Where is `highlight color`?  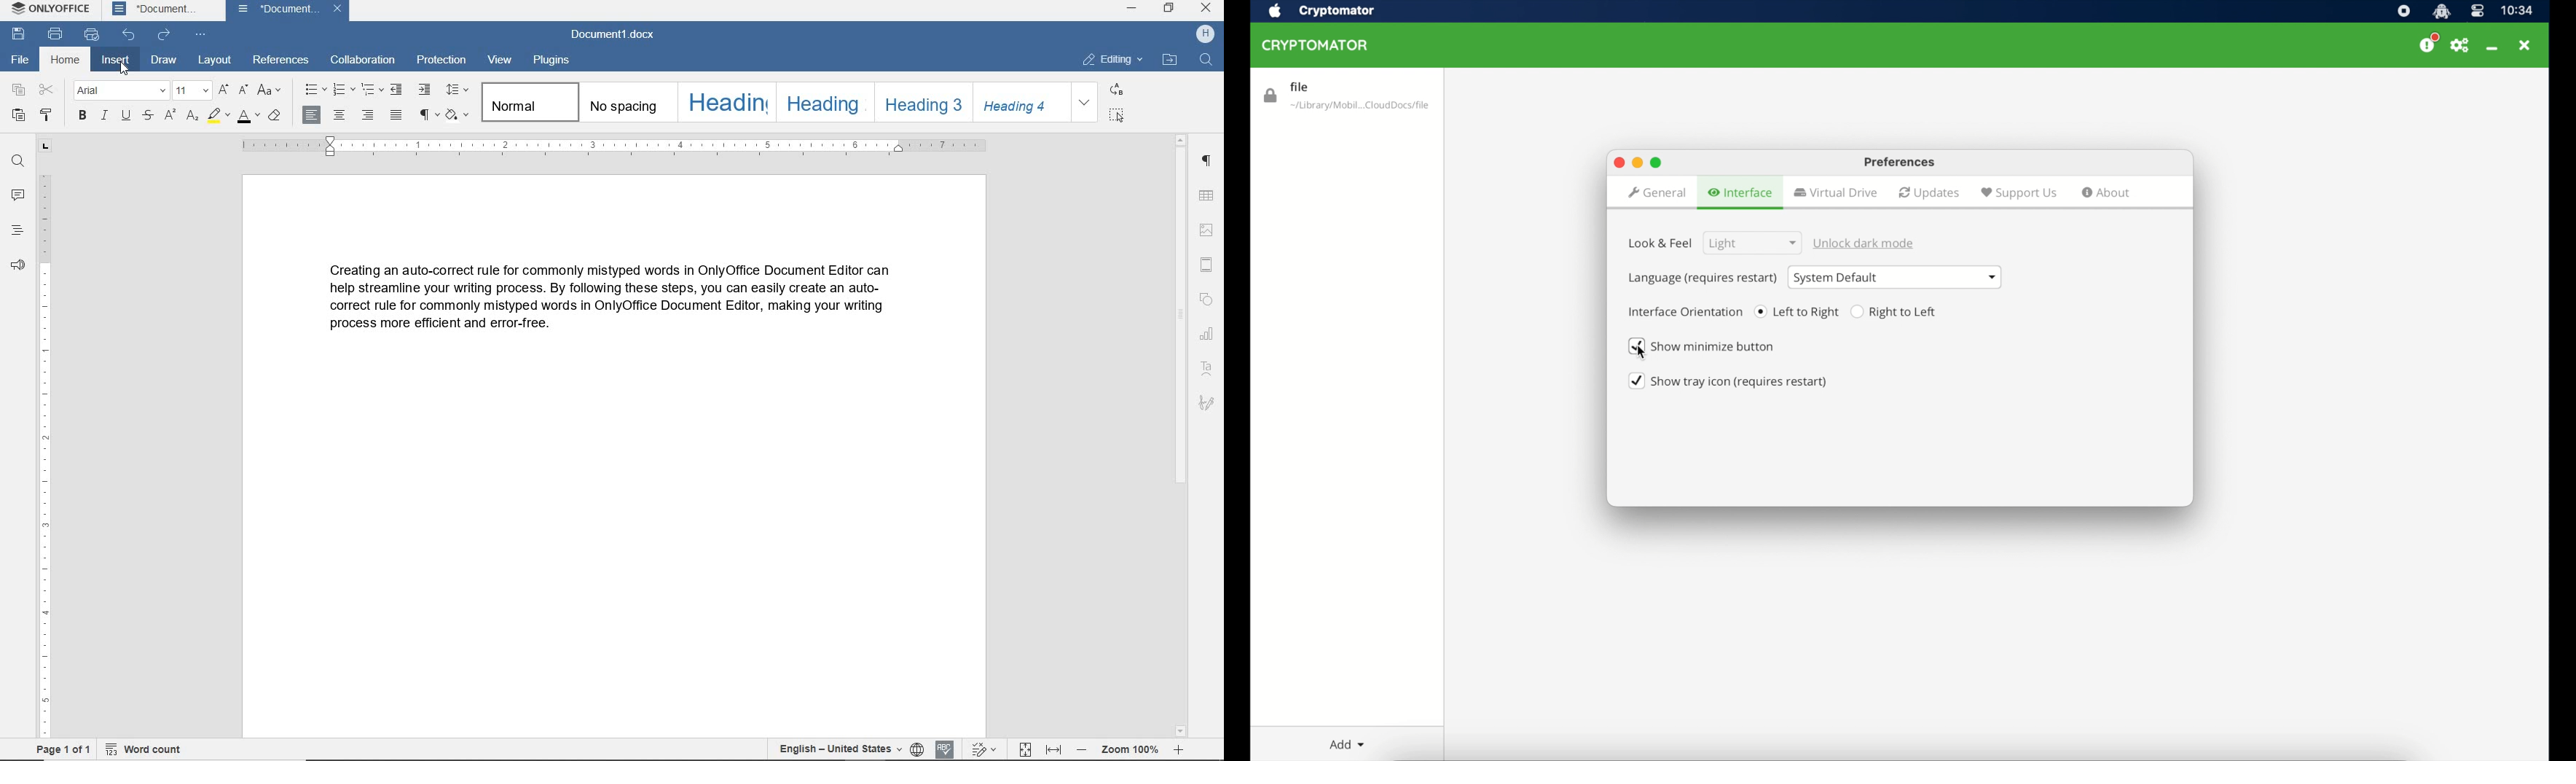 highlight color is located at coordinates (219, 117).